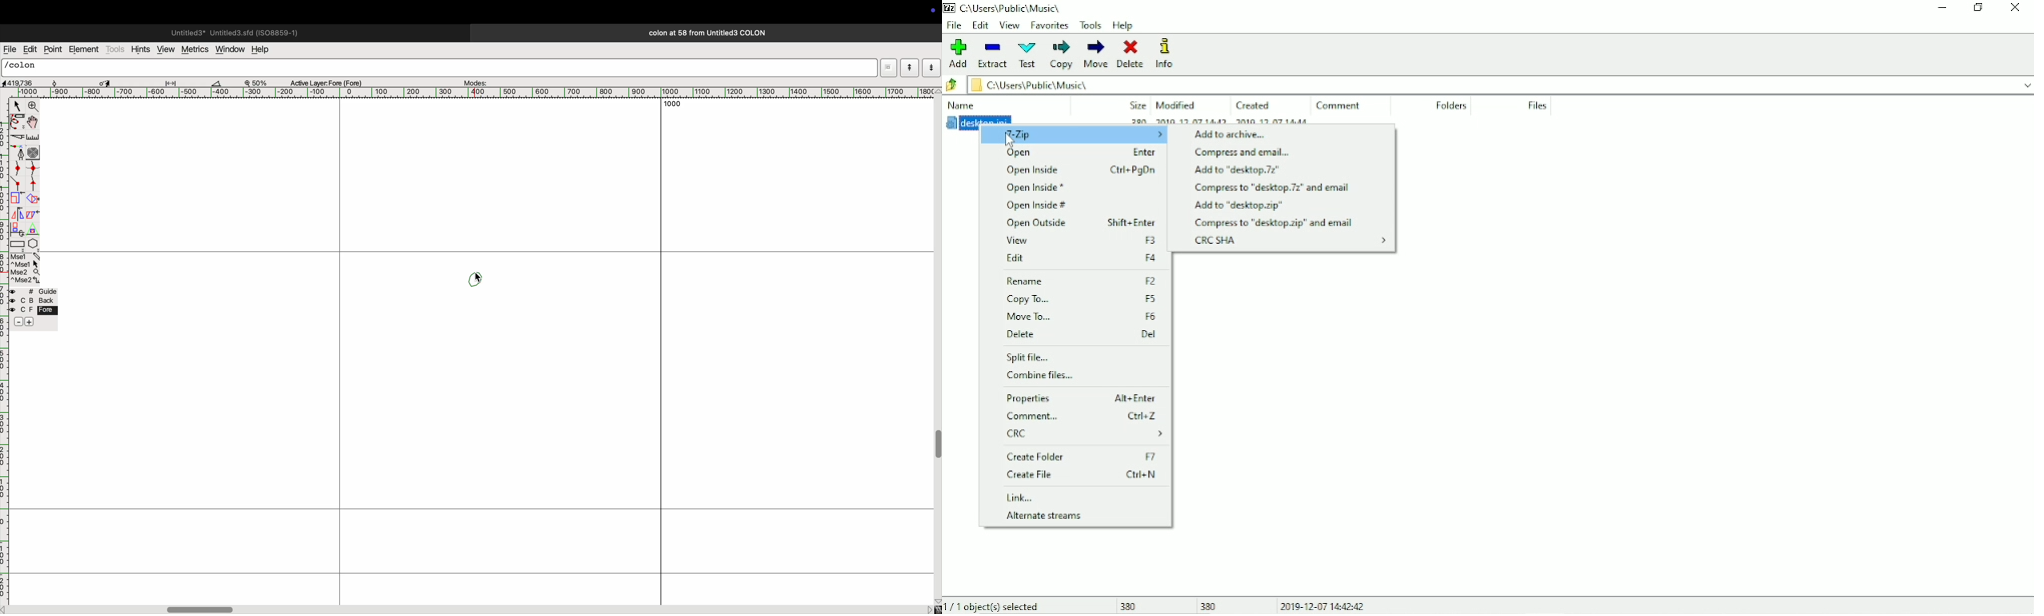 This screenshot has width=2044, height=616. What do you see at coordinates (932, 67) in the screenshot?
I see `mode down` at bounding box center [932, 67].